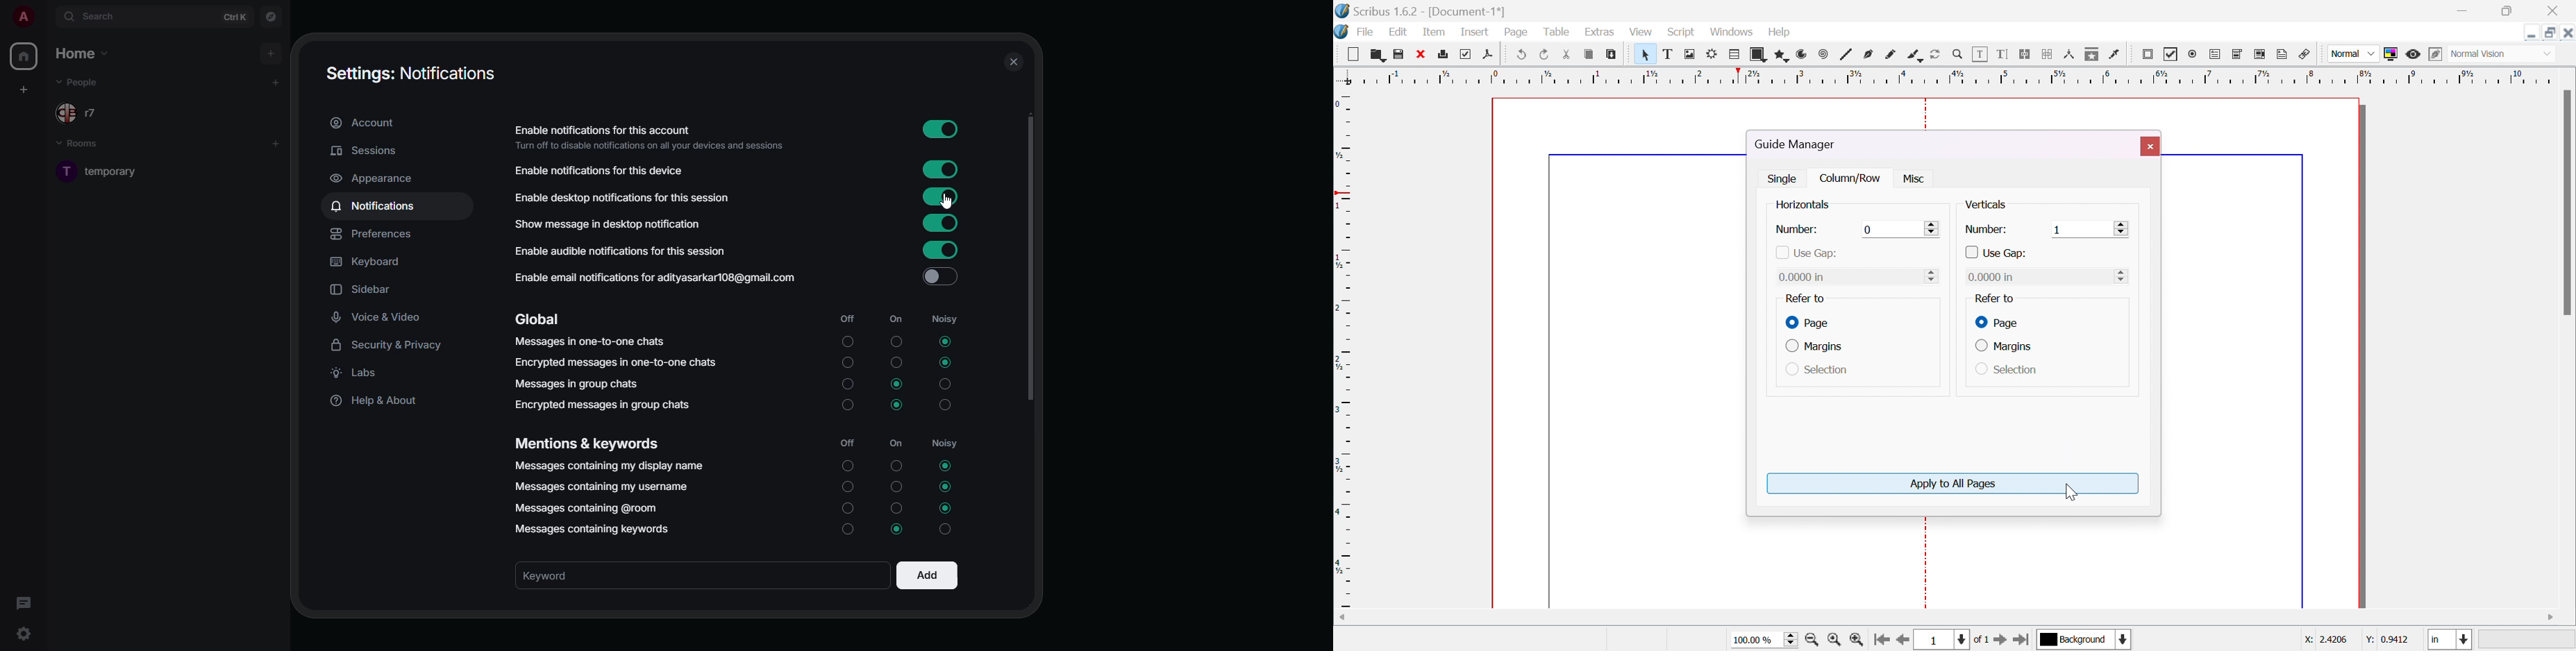 The width and height of the screenshot is (2576, 672). What do you see at coordinates (2172, 54) in the screenshot?
I see `PDF checkbox` at bounding box center [2172, 54].